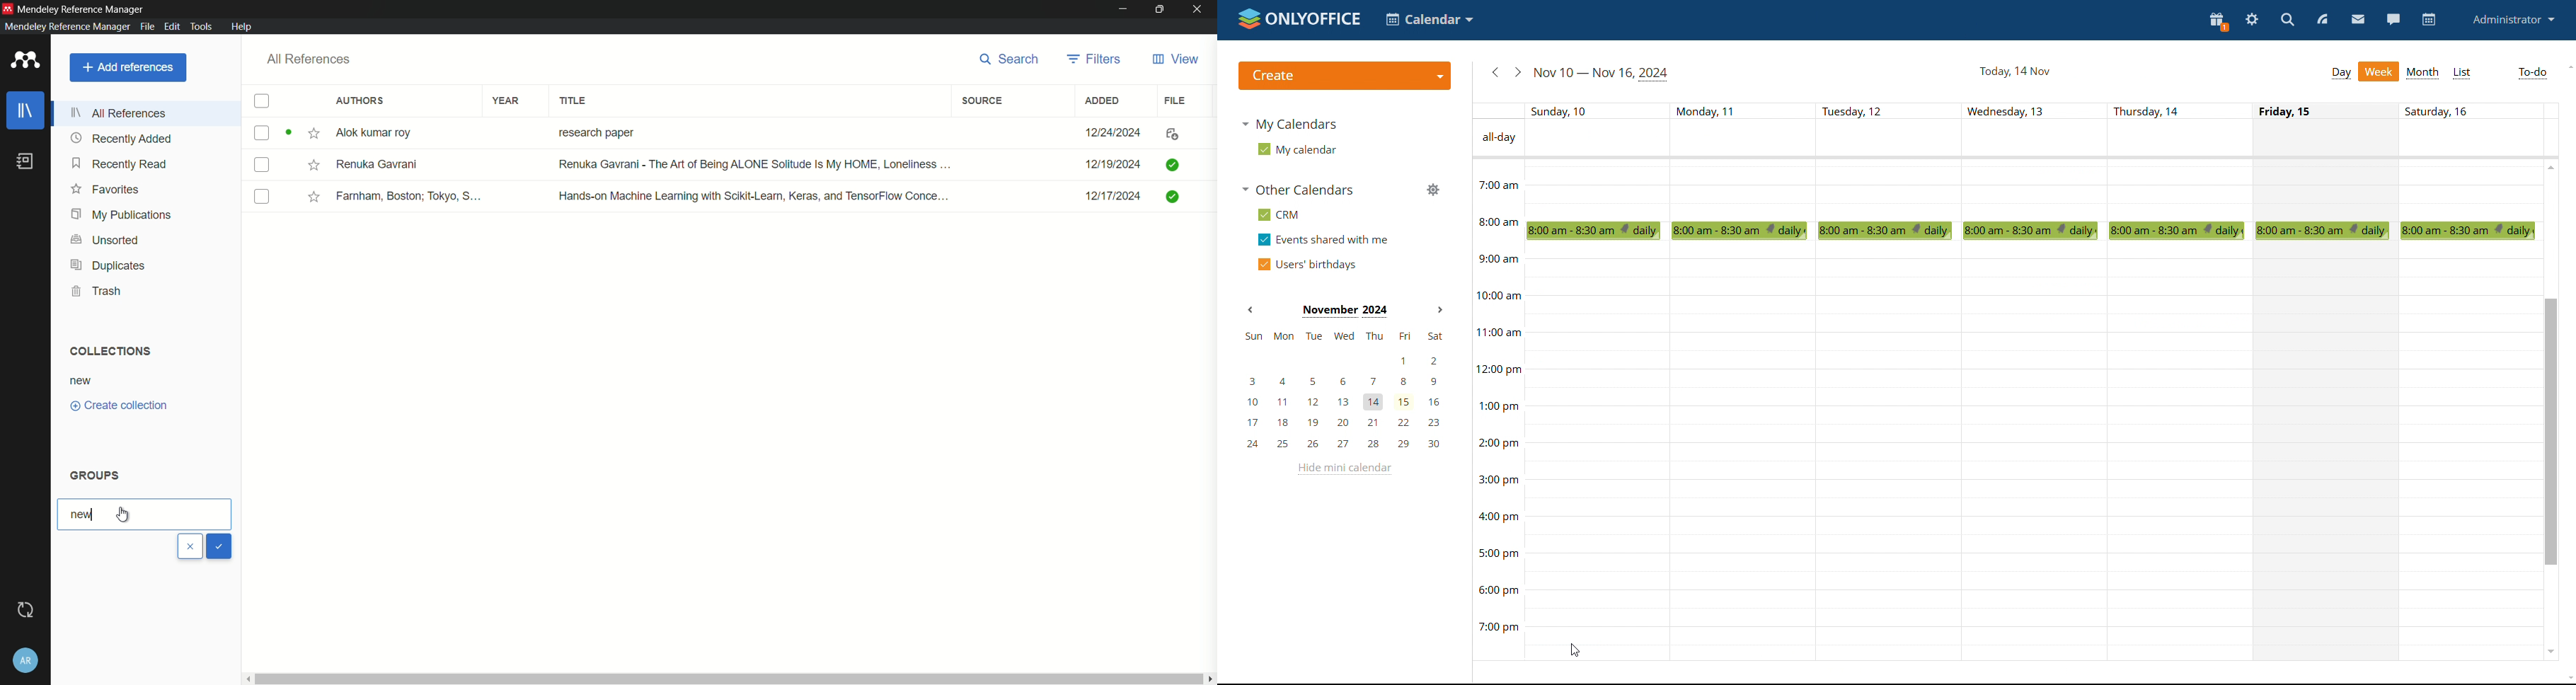 Image resolution: width=2576 pixels, height=700 pixels. Describe the element at coordinates (122, 214) in the screenshot. I see `my publications` at that location.